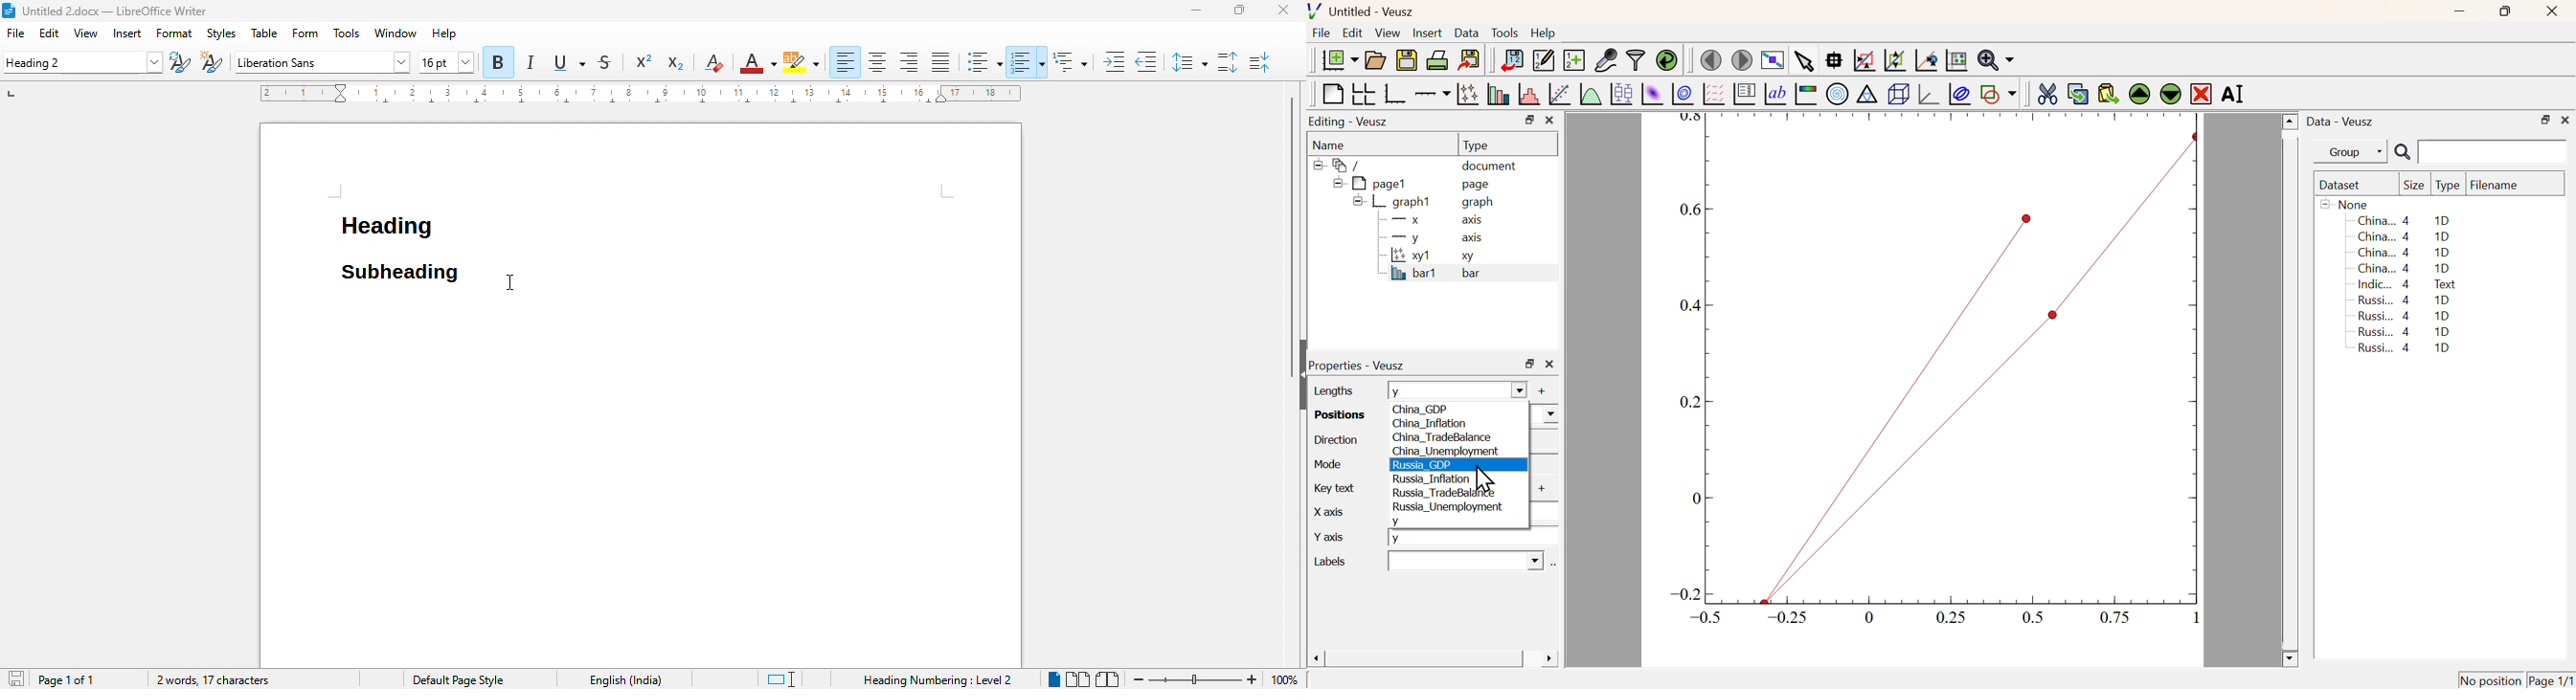  I want to click on zoom factor, so click(1284, 679).